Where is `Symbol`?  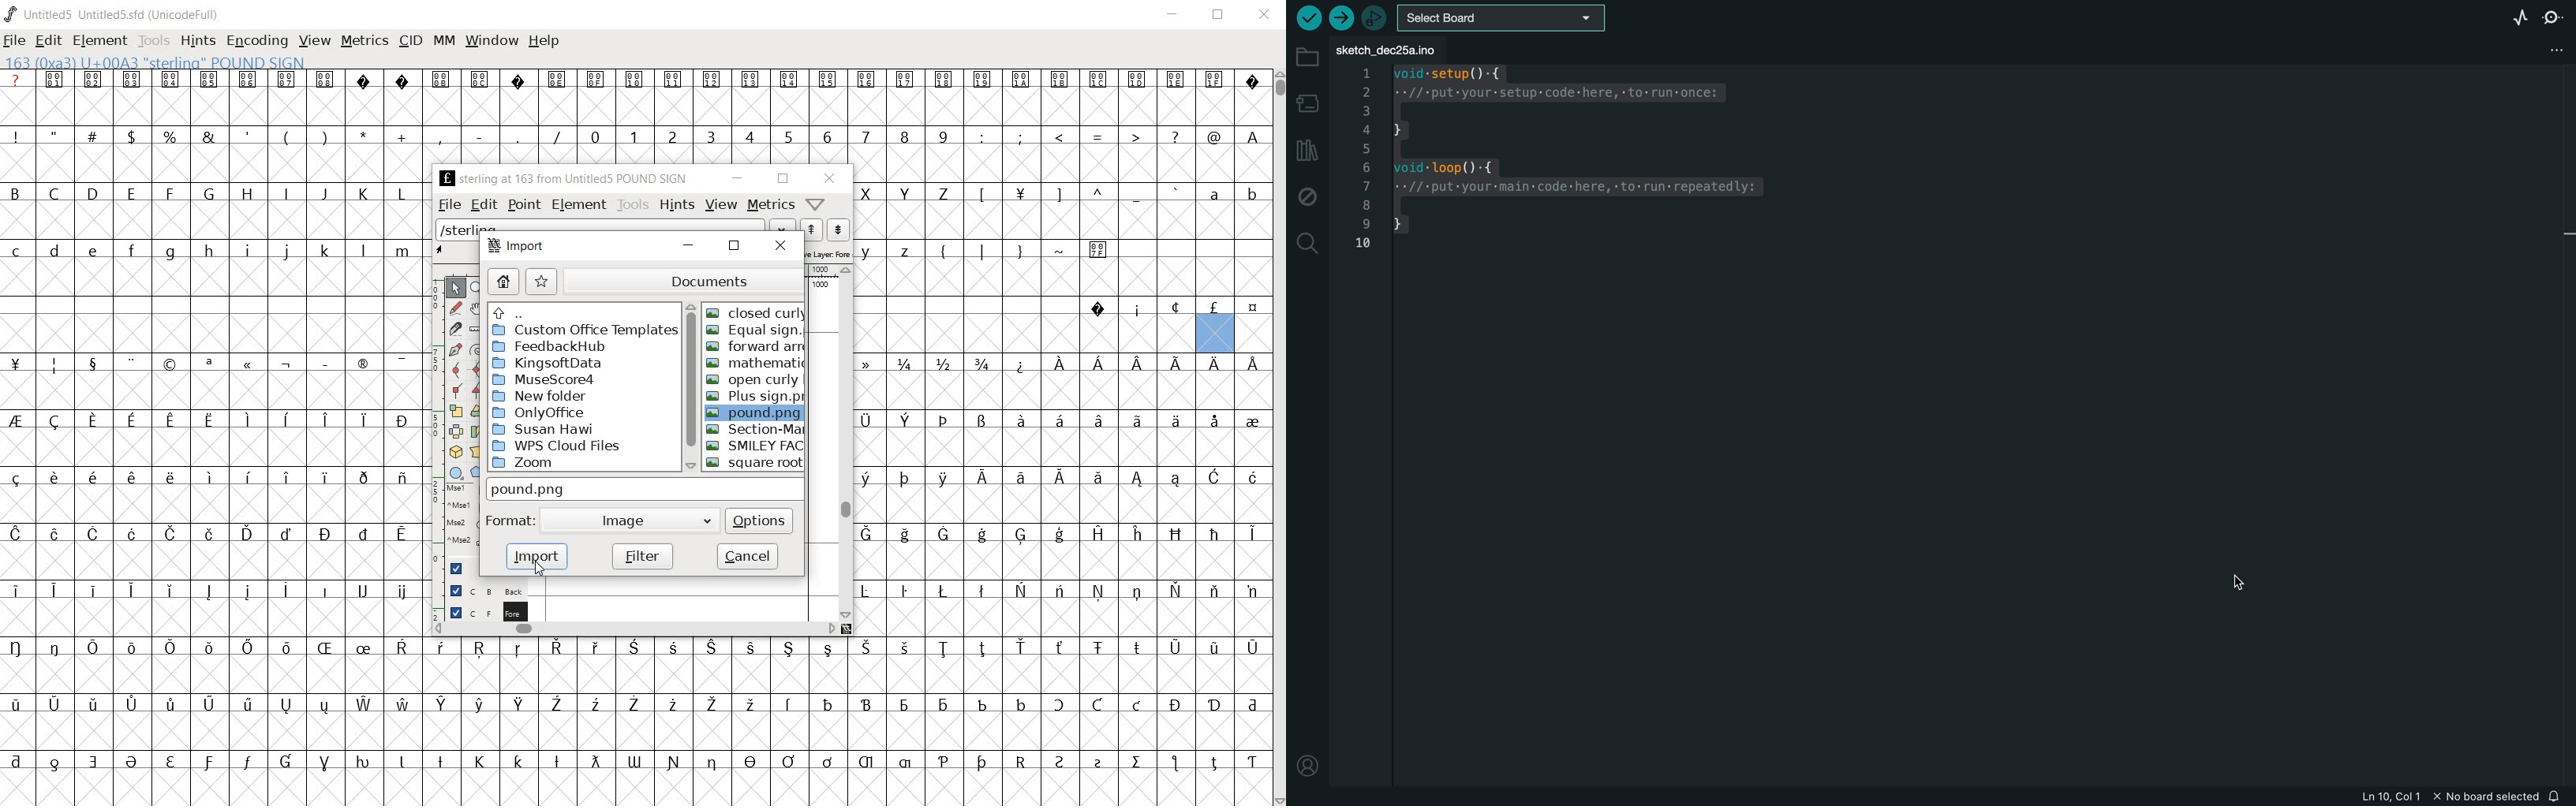
Symbol is located at coordinates (1056, 420).